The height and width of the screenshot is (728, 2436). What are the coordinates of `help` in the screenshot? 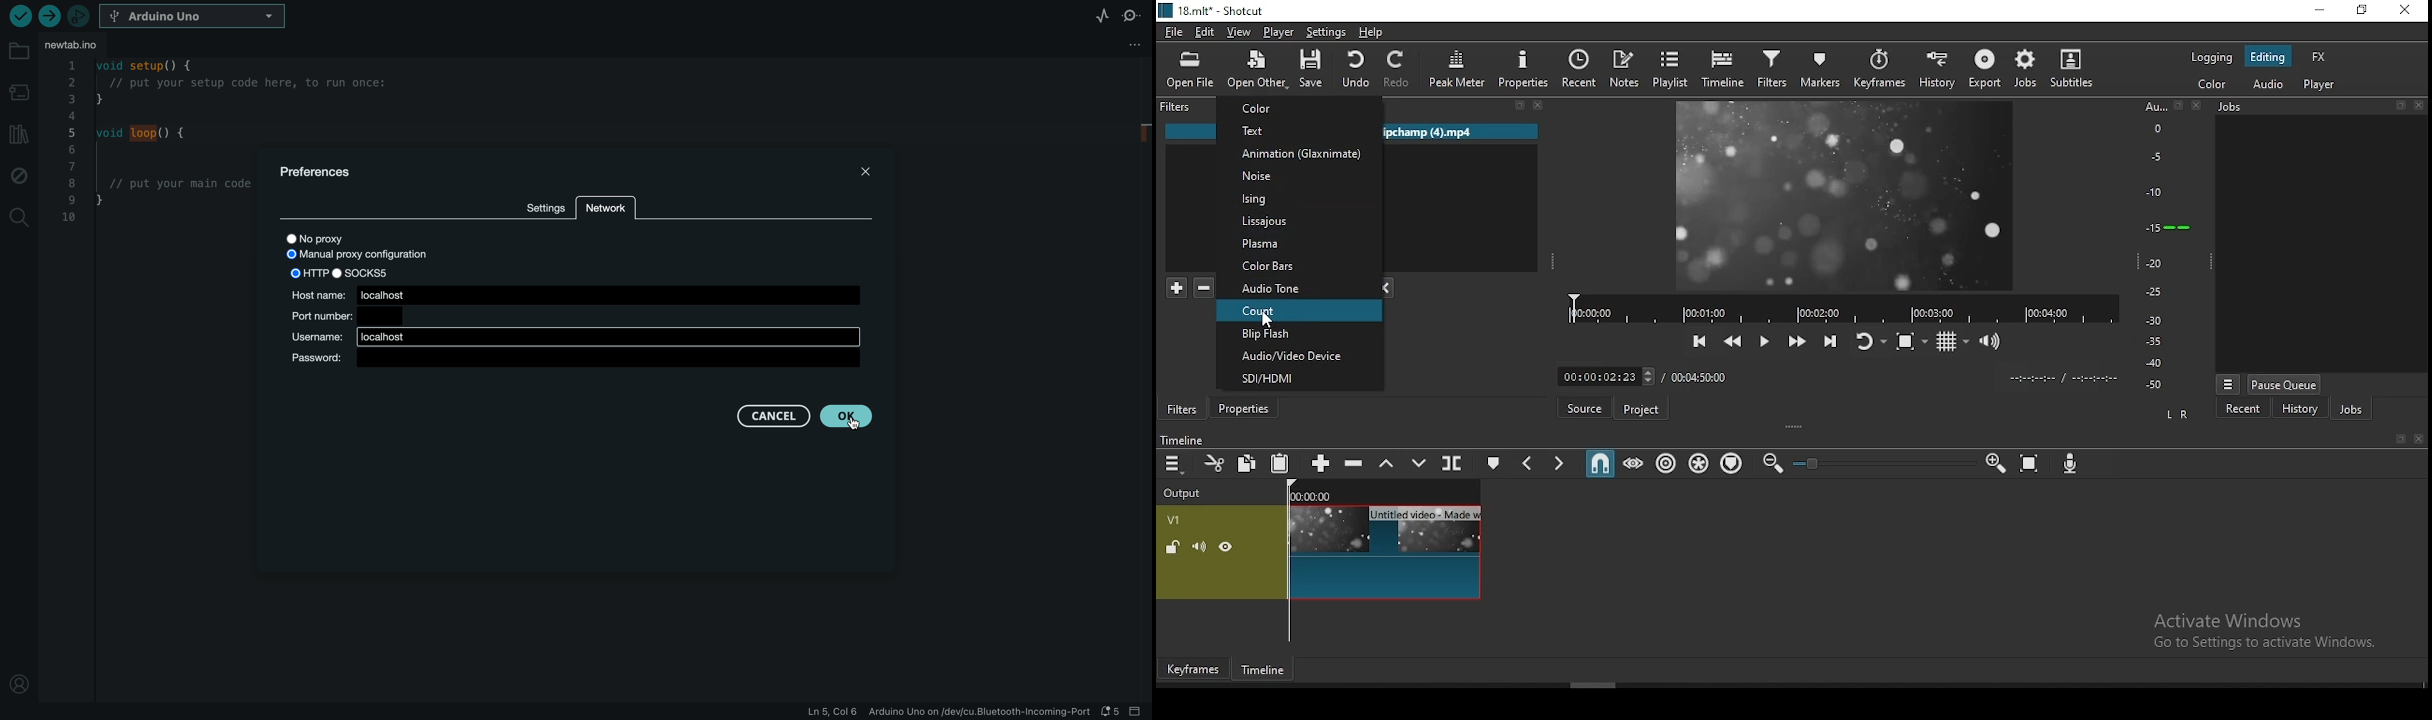 It's located at (1374, 32).